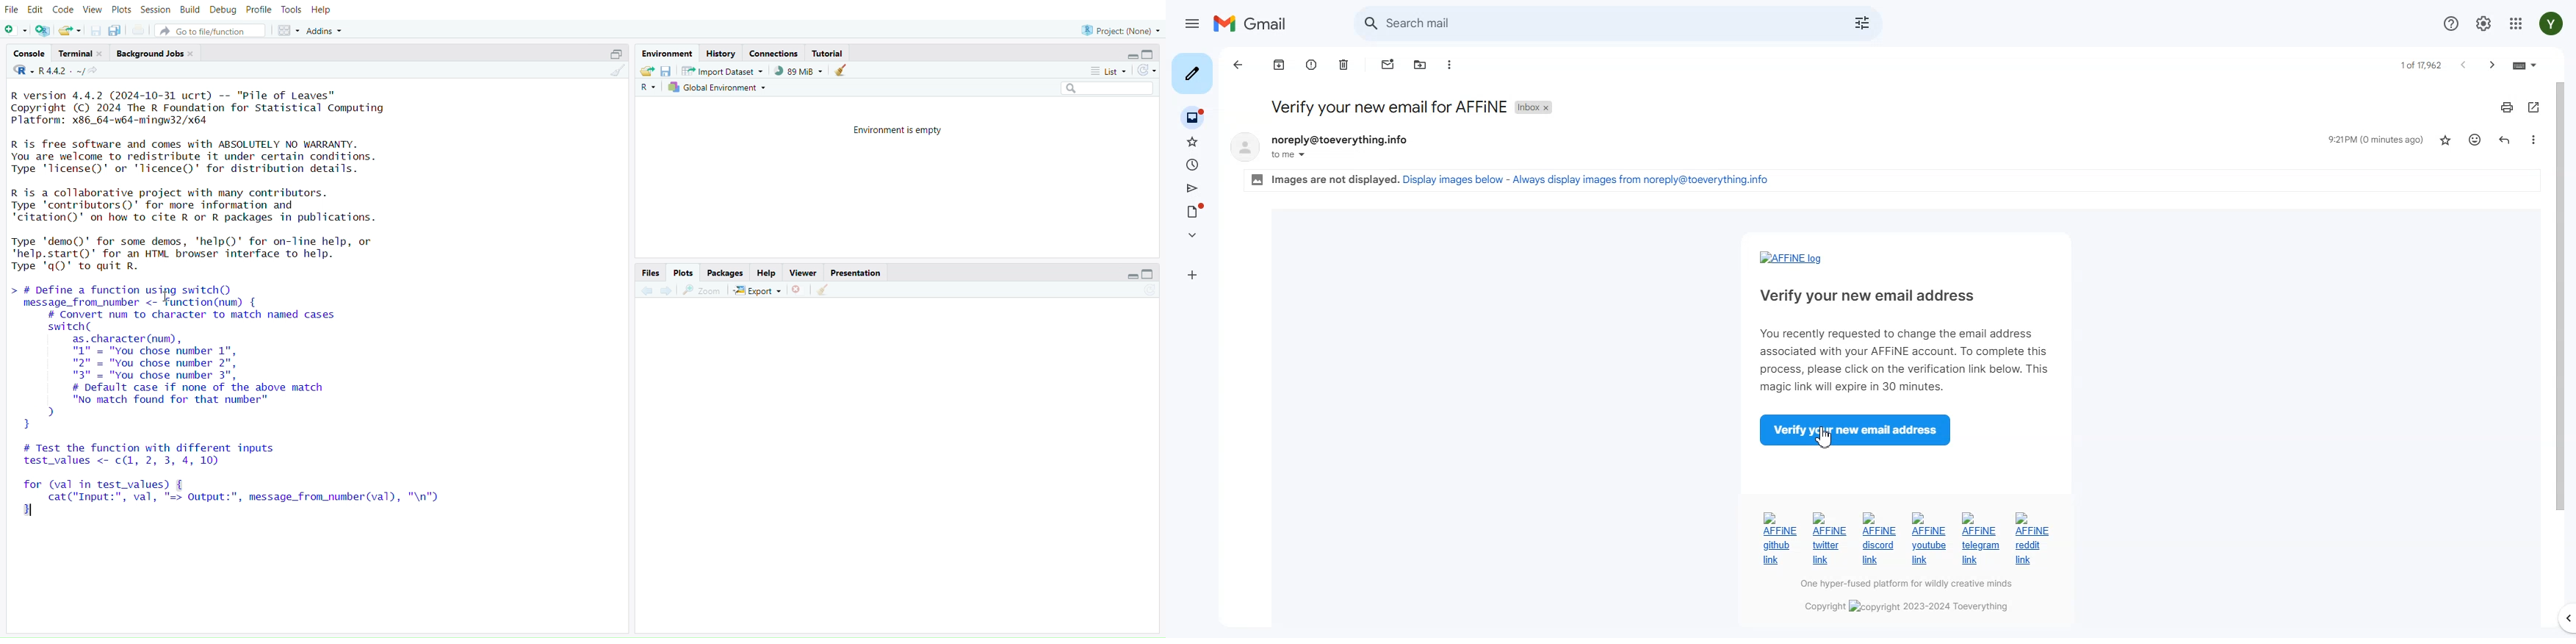  I want to click on Environment is empty, so click(894, 128).